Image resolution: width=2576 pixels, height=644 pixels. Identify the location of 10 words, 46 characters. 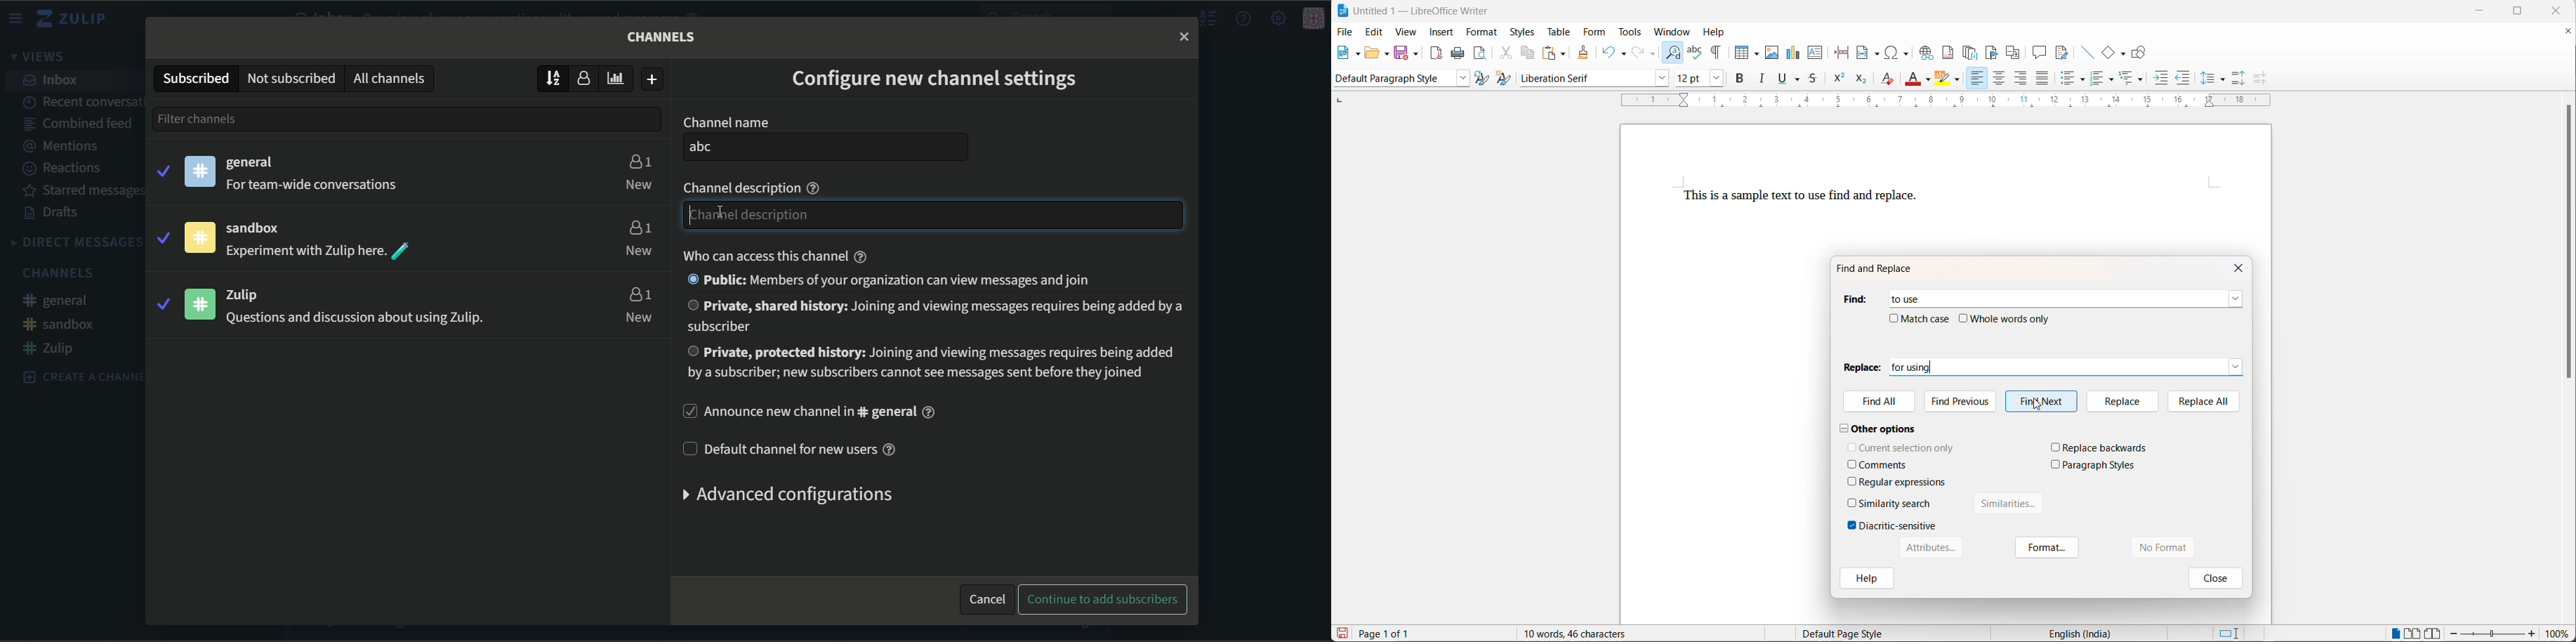
(1591, 633).